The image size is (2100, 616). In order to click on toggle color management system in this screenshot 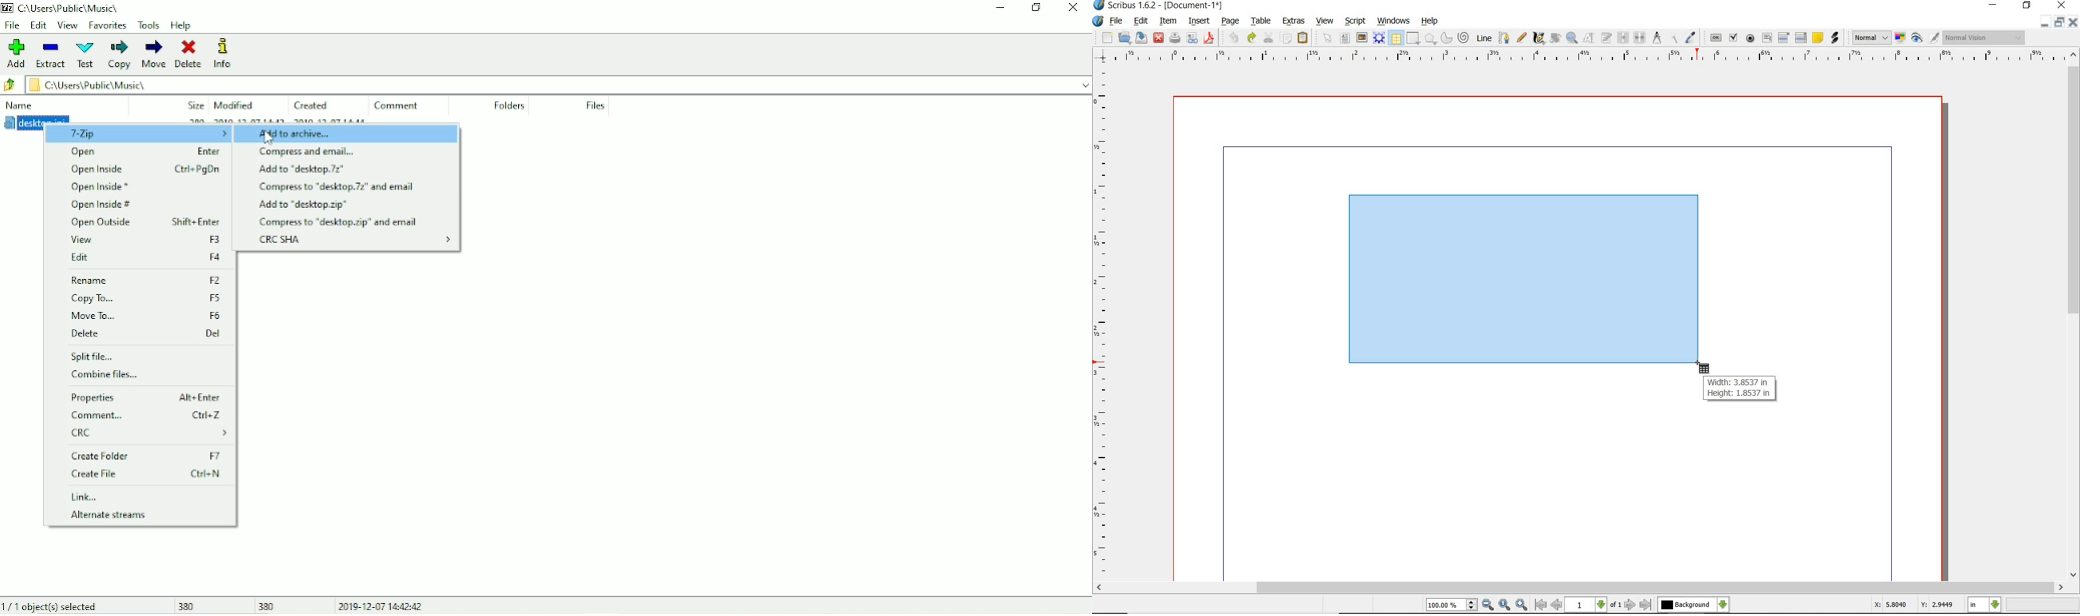, I will do `click(1901, 39)`.